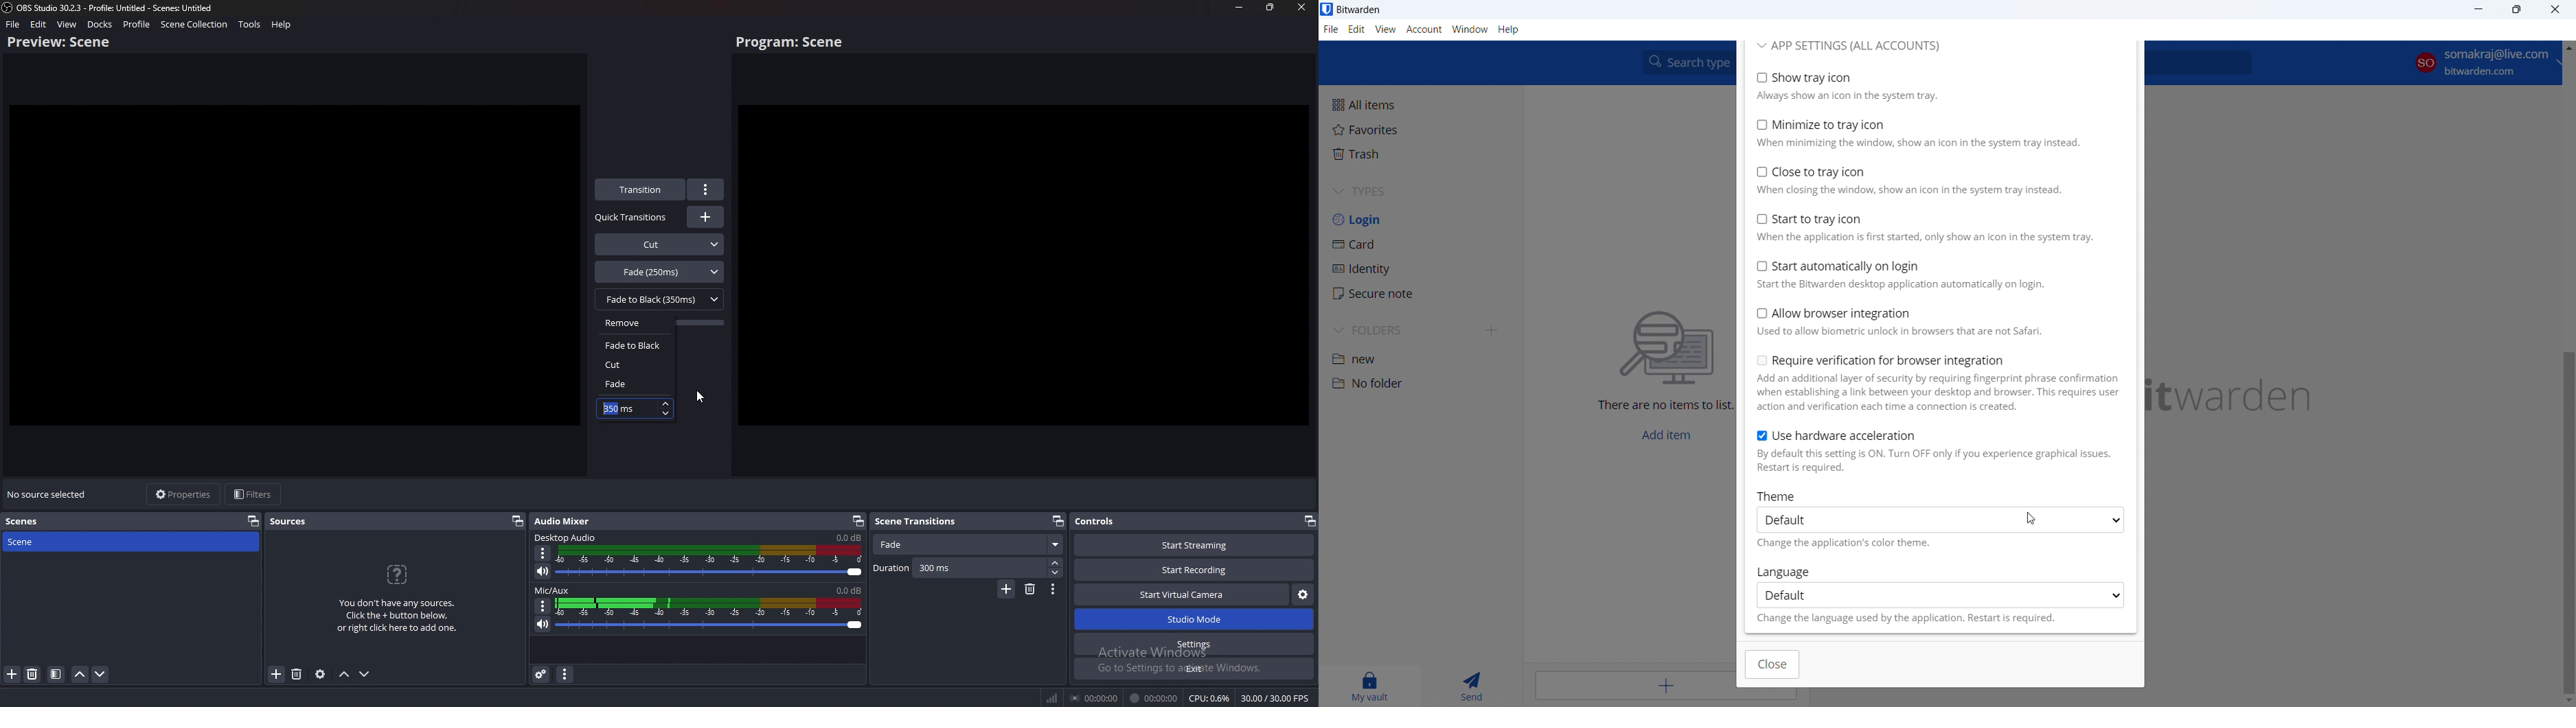 This screenshot has height=728, width=2576. What do you see at coordinates (1420, 192) in the screenshot?
I see `types` at bounding box center [1420, 192].